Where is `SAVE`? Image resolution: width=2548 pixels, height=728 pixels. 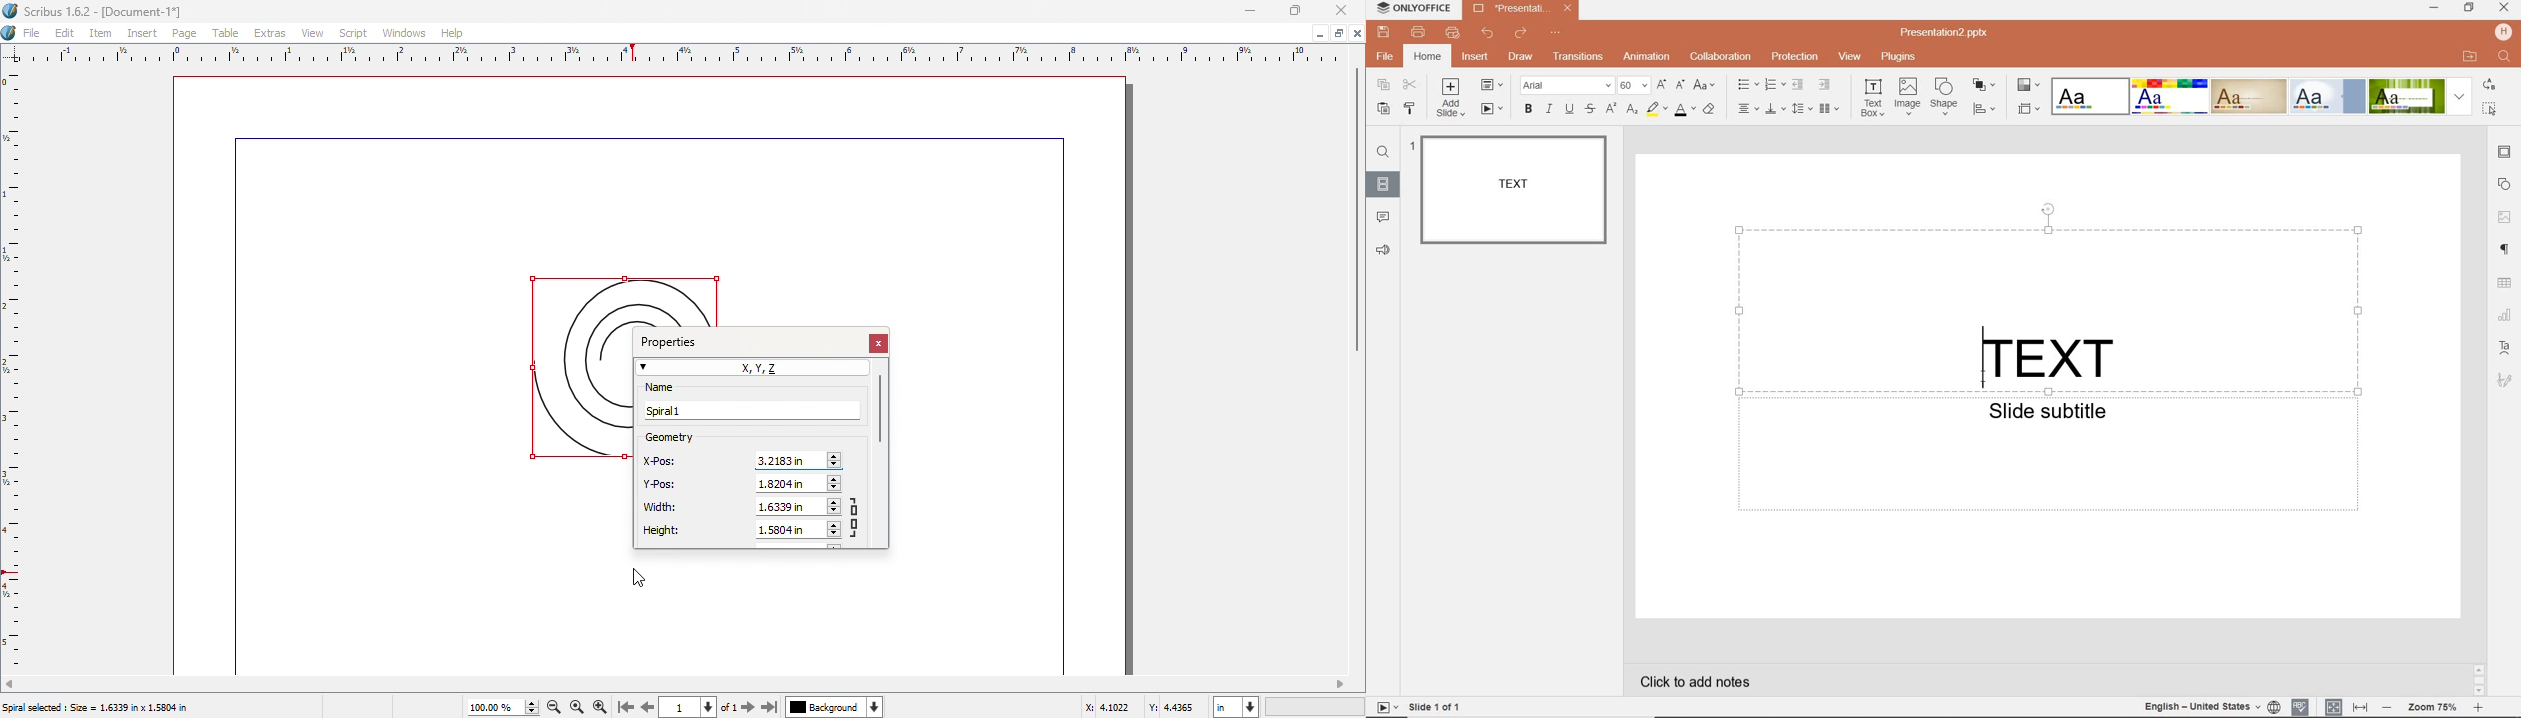 SAVE is located at coordinates (1383, 31).